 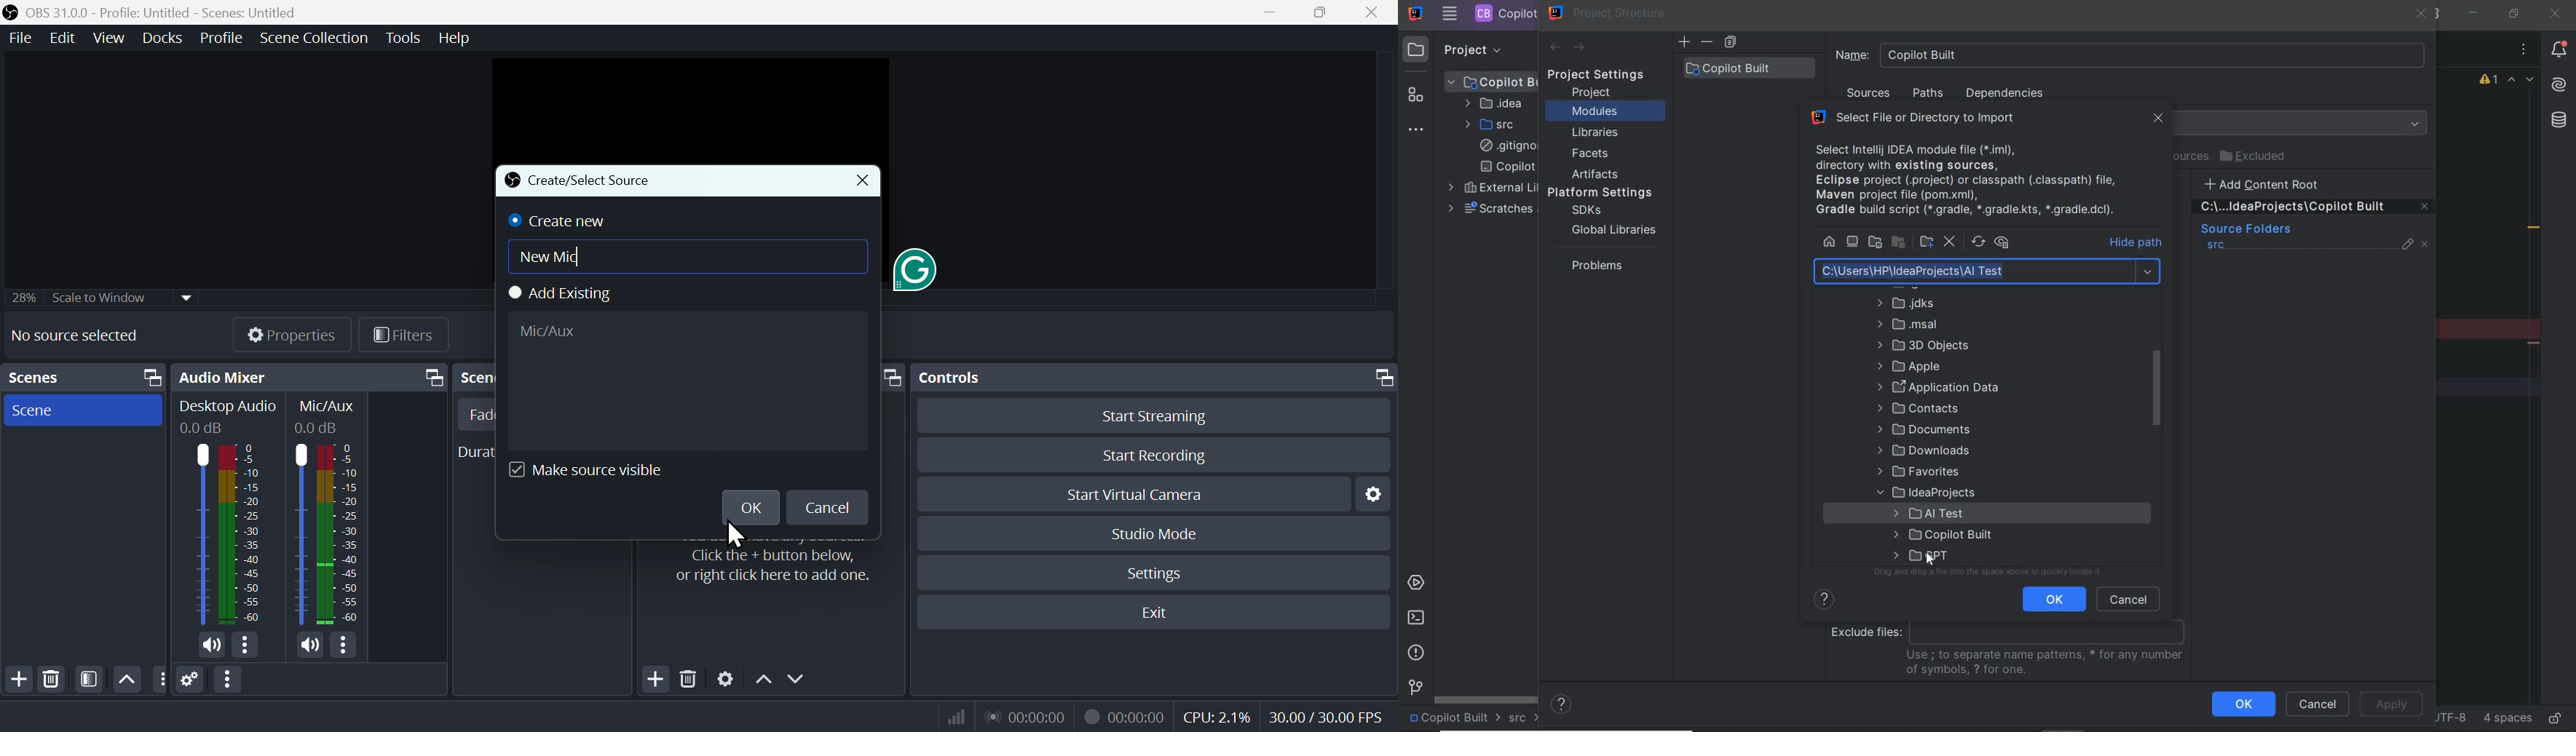 What do you see at coordinates (95, 300) in the screenshot?
I see `Scale to ` at bounding box center [95, 300].